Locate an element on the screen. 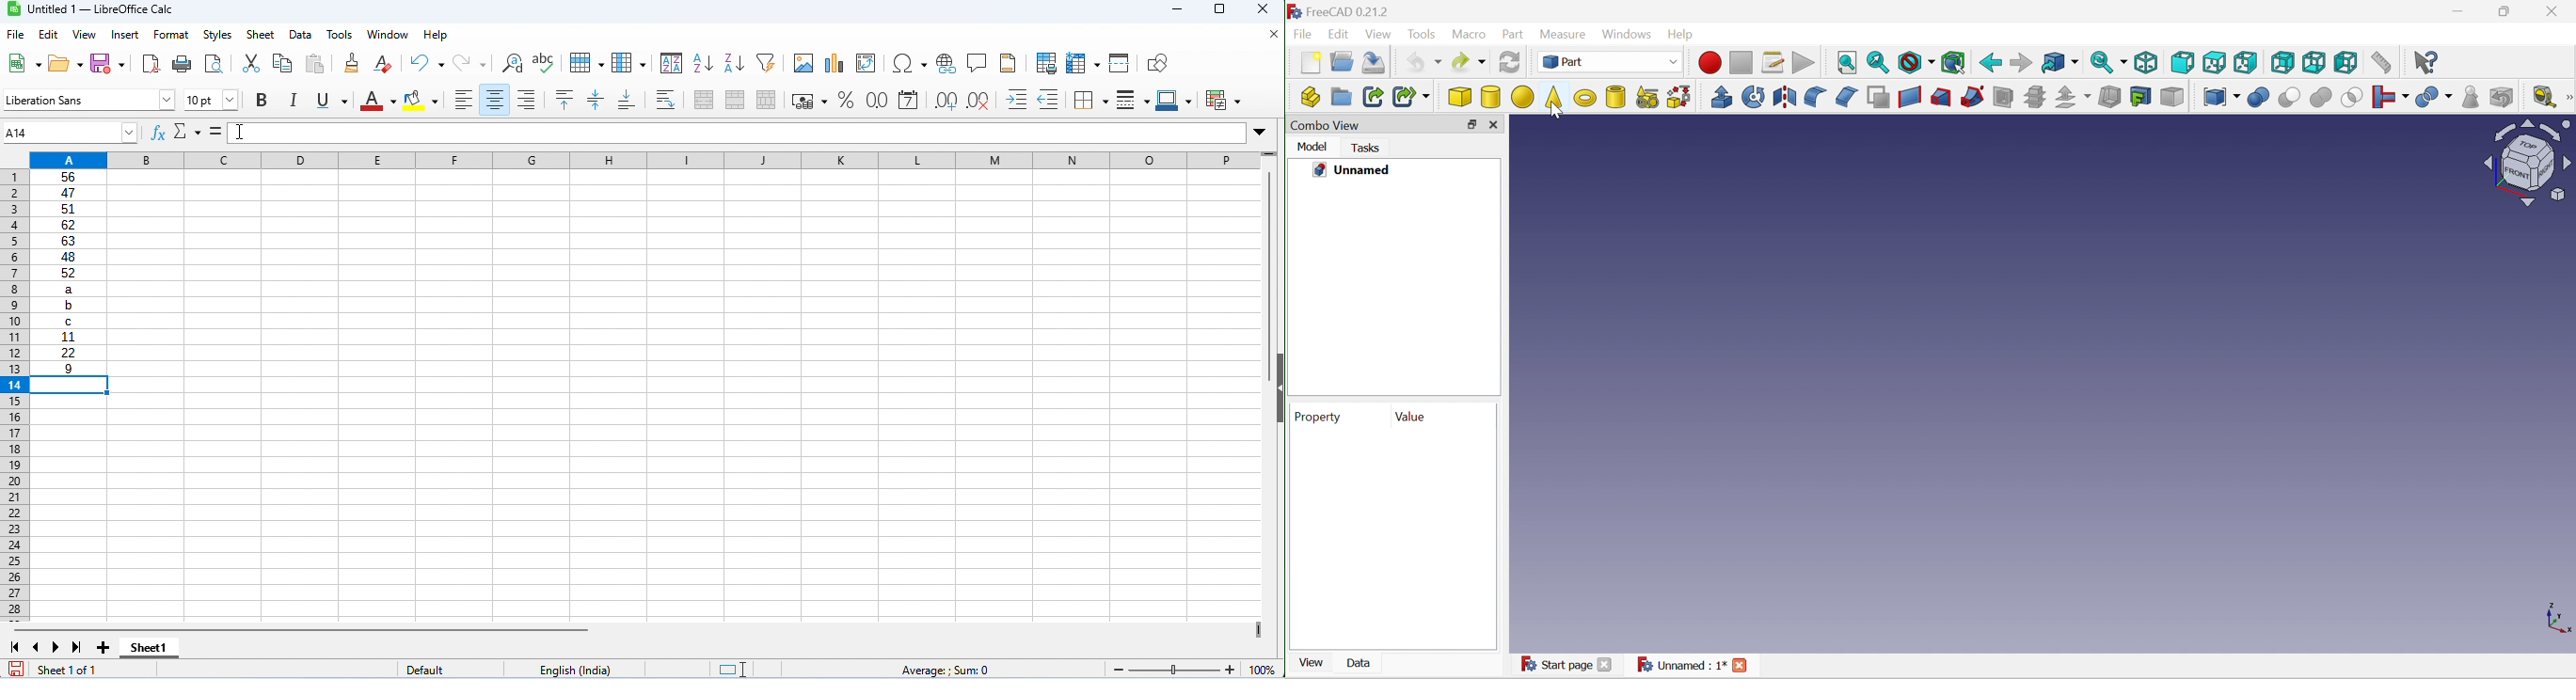  Chamfer is located at coordinates (1848, 97).